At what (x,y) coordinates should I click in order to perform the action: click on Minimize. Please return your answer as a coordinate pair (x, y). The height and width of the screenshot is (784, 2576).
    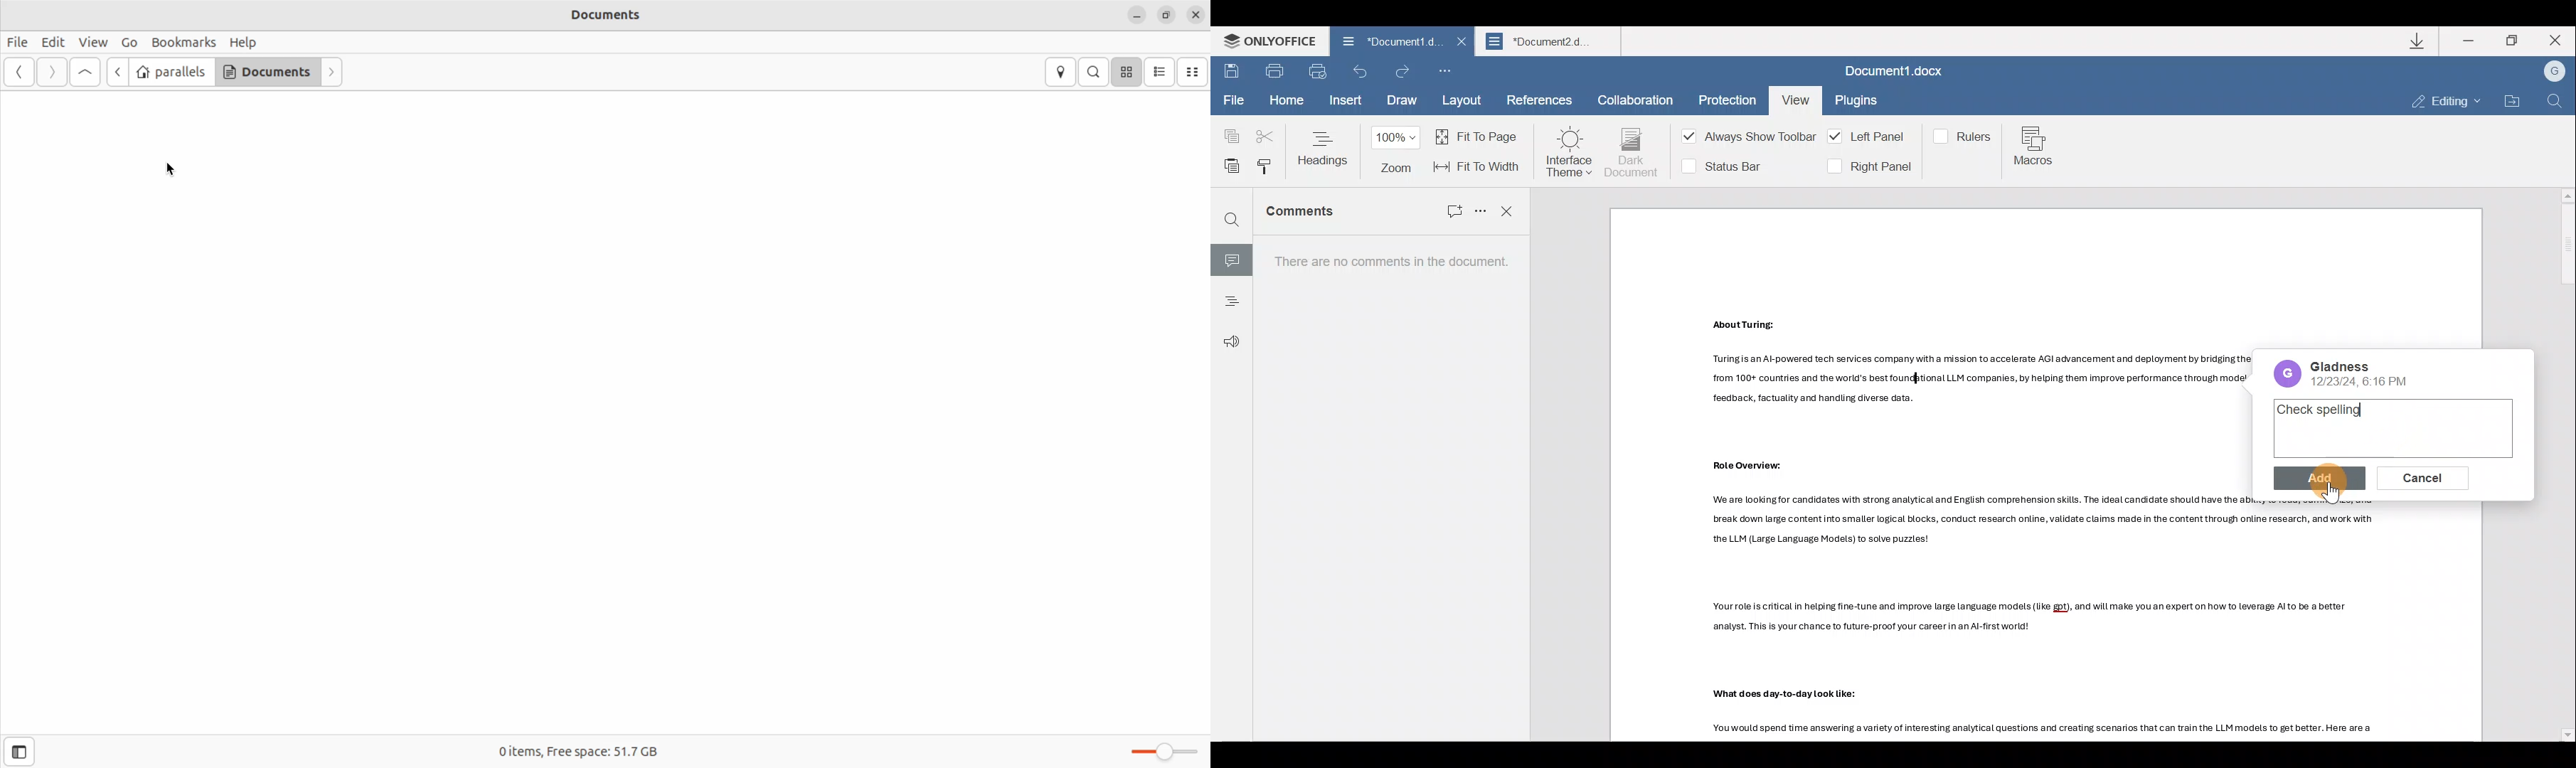
    Looking at the image, I should click on (2470, 40).